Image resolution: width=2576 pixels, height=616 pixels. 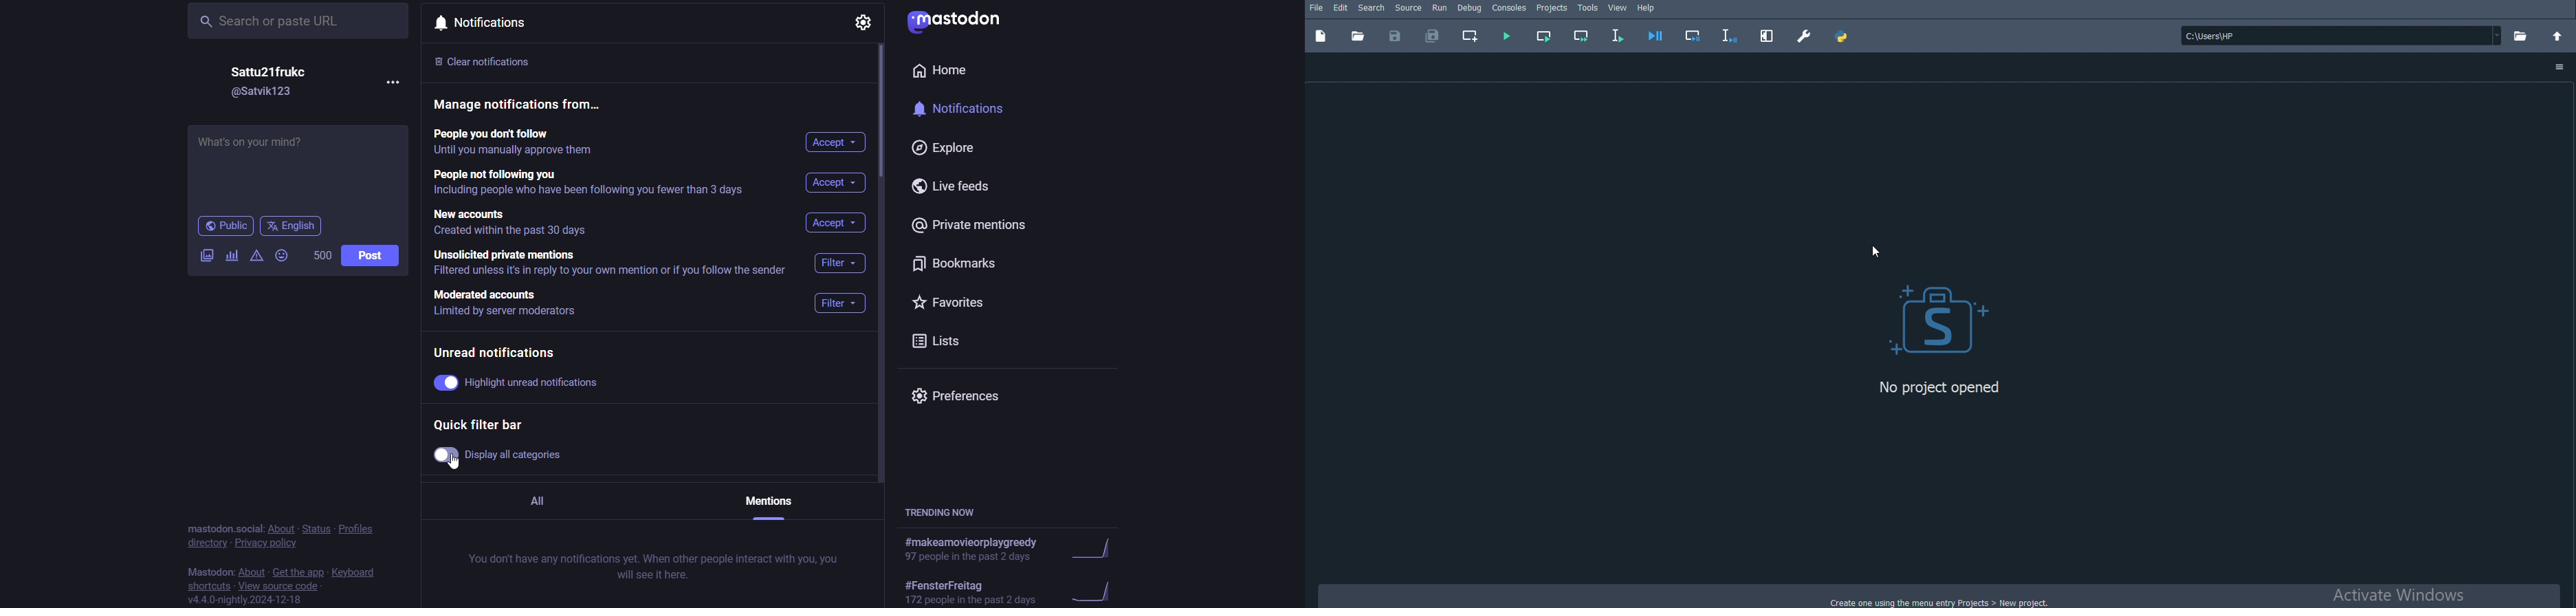 What do you see at coordinates (1805, 35) in the screenshot?
I see `Preferences` at bounding box center [1805, 35].